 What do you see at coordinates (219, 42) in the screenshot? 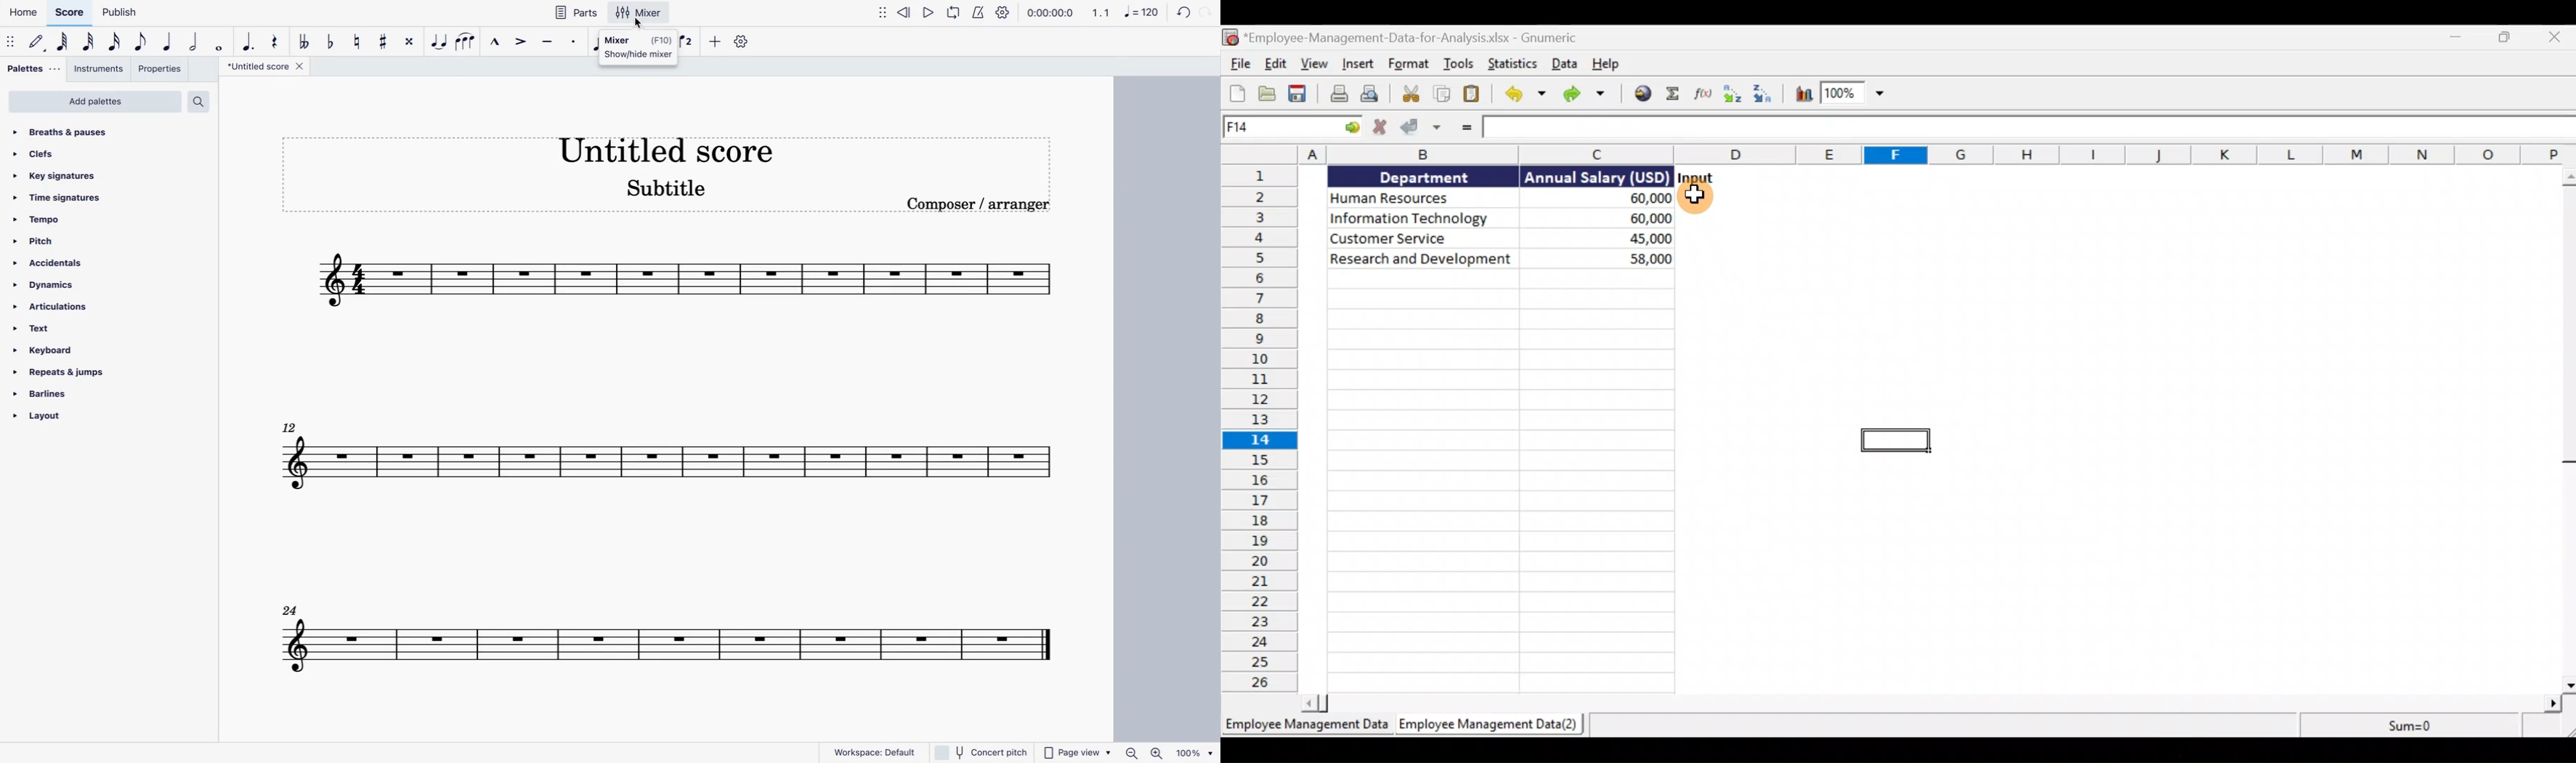
I see `full note` at bounding box center [219, 42].